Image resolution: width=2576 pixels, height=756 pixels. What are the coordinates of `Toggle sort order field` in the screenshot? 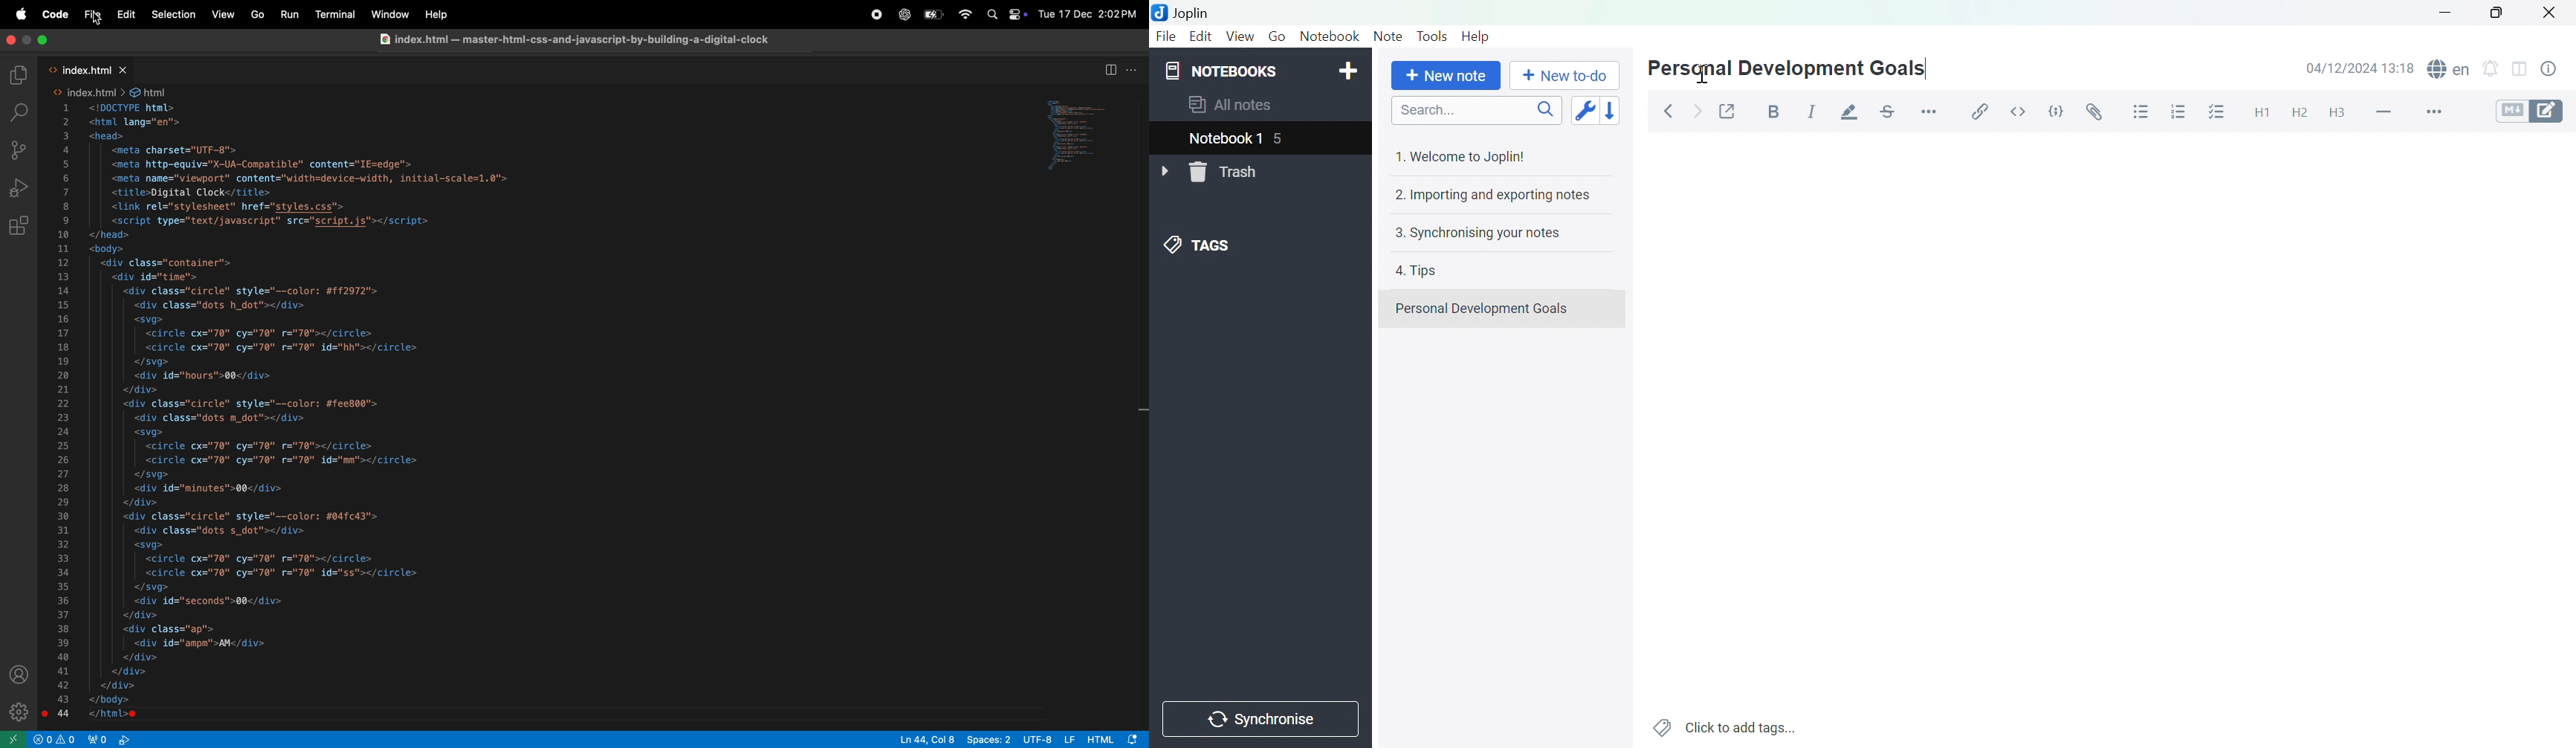 It's located at (1583, 109).